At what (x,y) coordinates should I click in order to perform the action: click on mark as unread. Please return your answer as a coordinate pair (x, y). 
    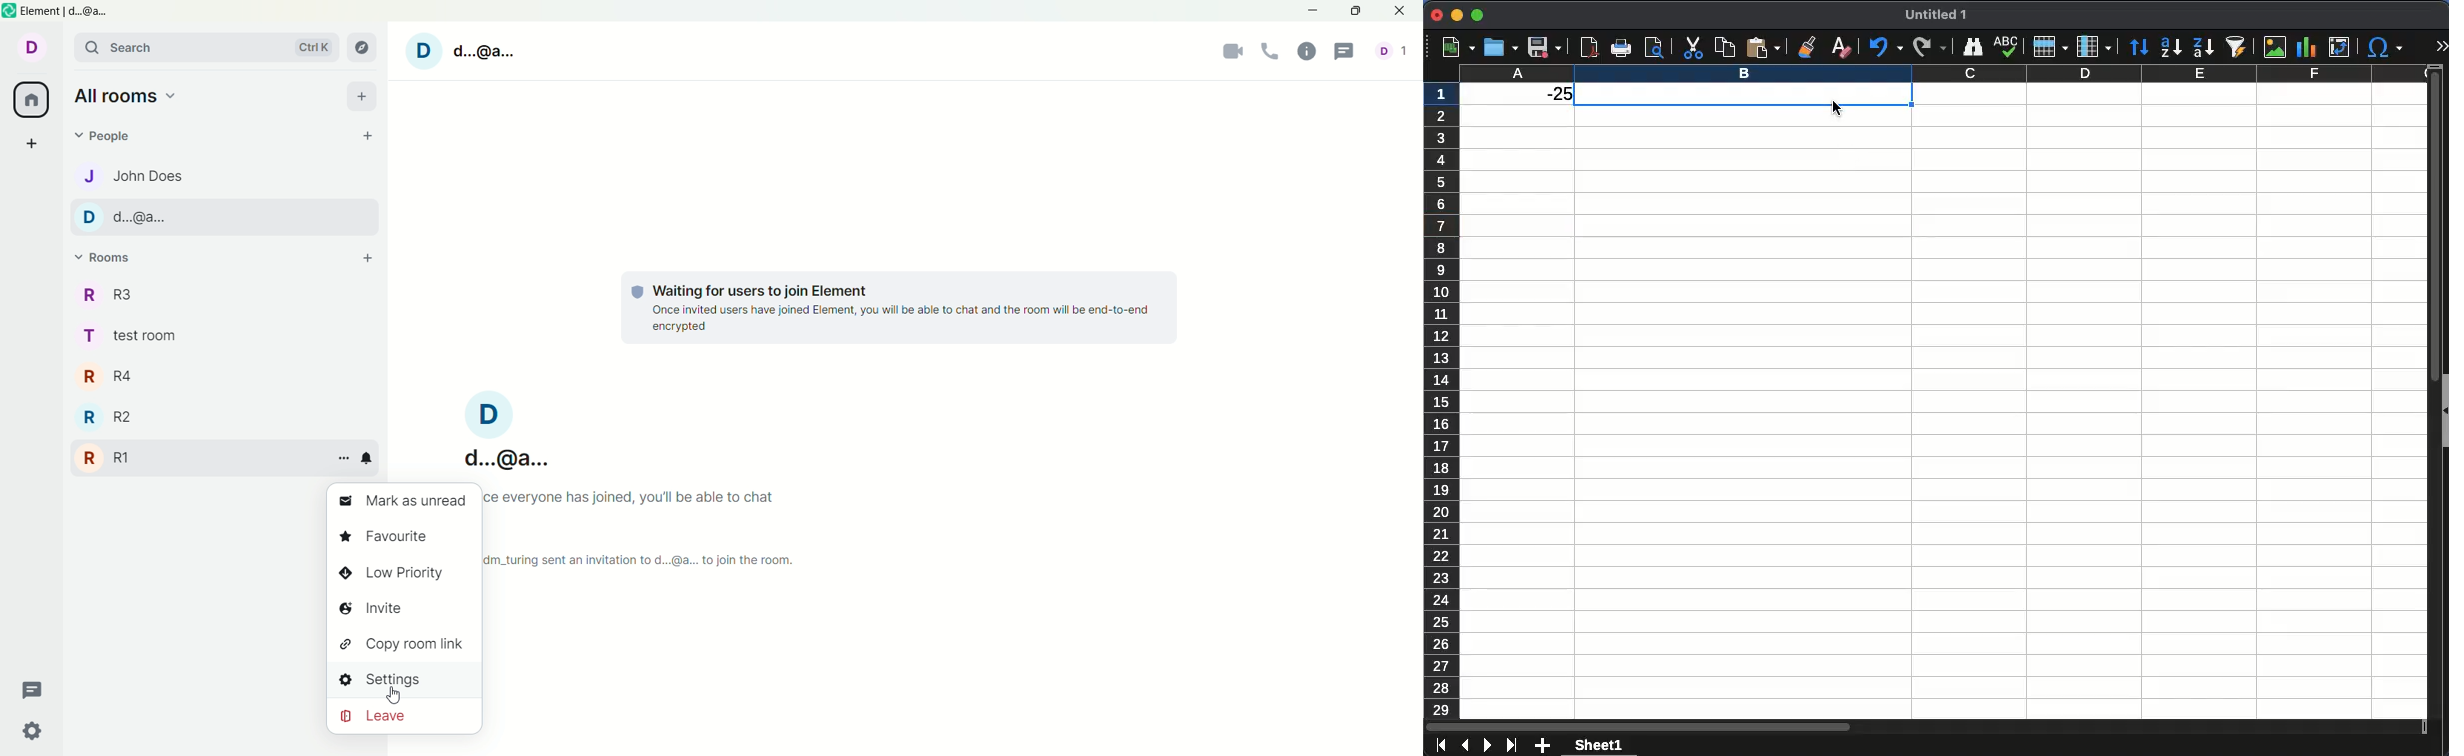
    Looking at the image, I should click on (399, 502).